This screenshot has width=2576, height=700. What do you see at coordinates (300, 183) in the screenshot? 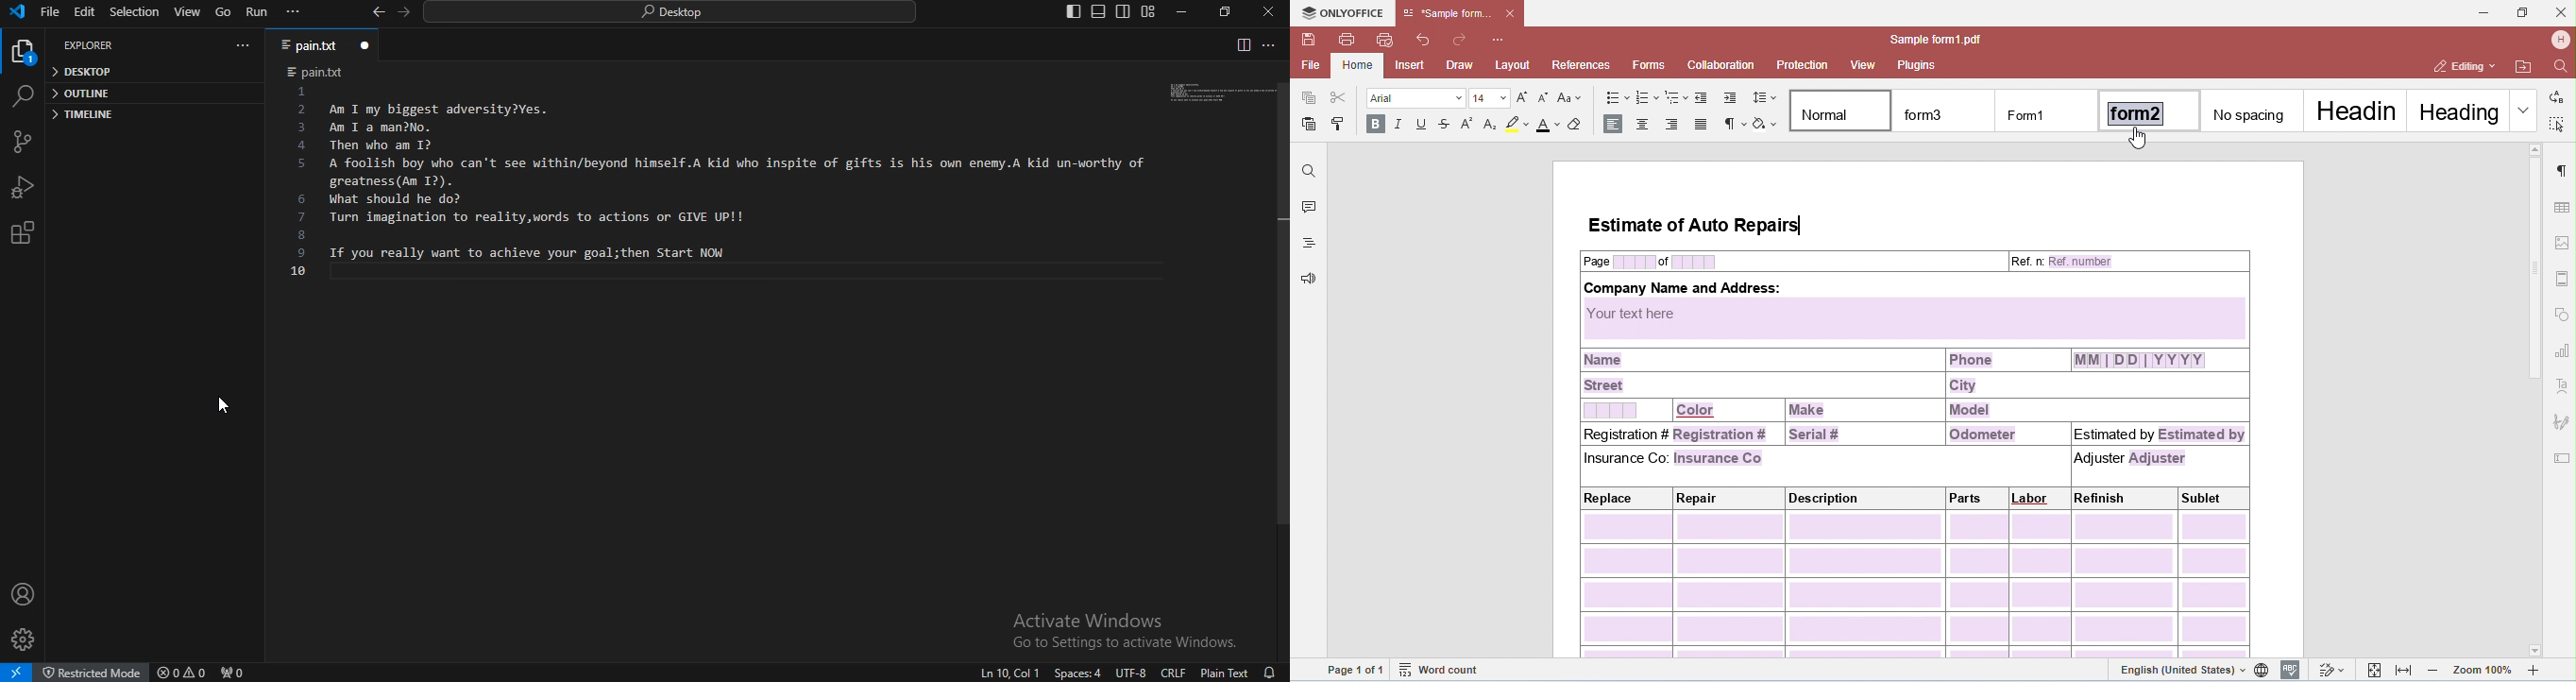
I see `line number` at bounding box center [300, 183].